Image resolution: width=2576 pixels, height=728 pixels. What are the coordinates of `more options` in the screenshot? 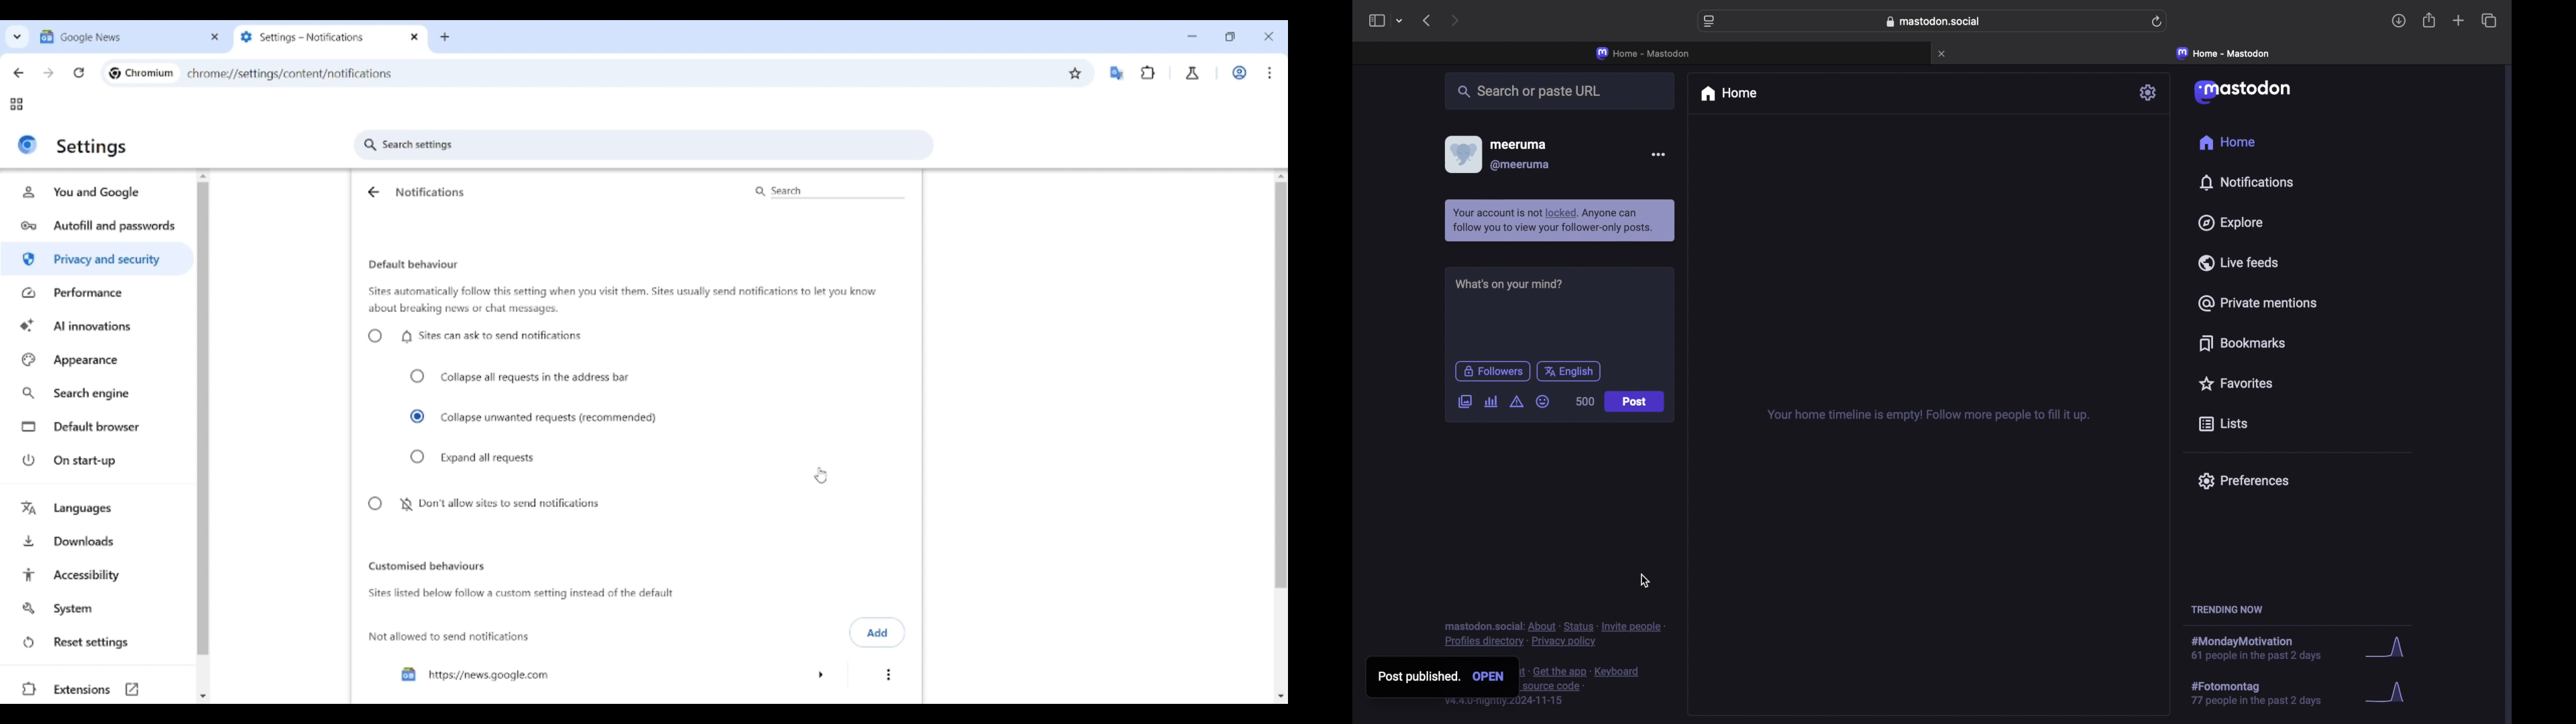 It's located at (1658, 154).